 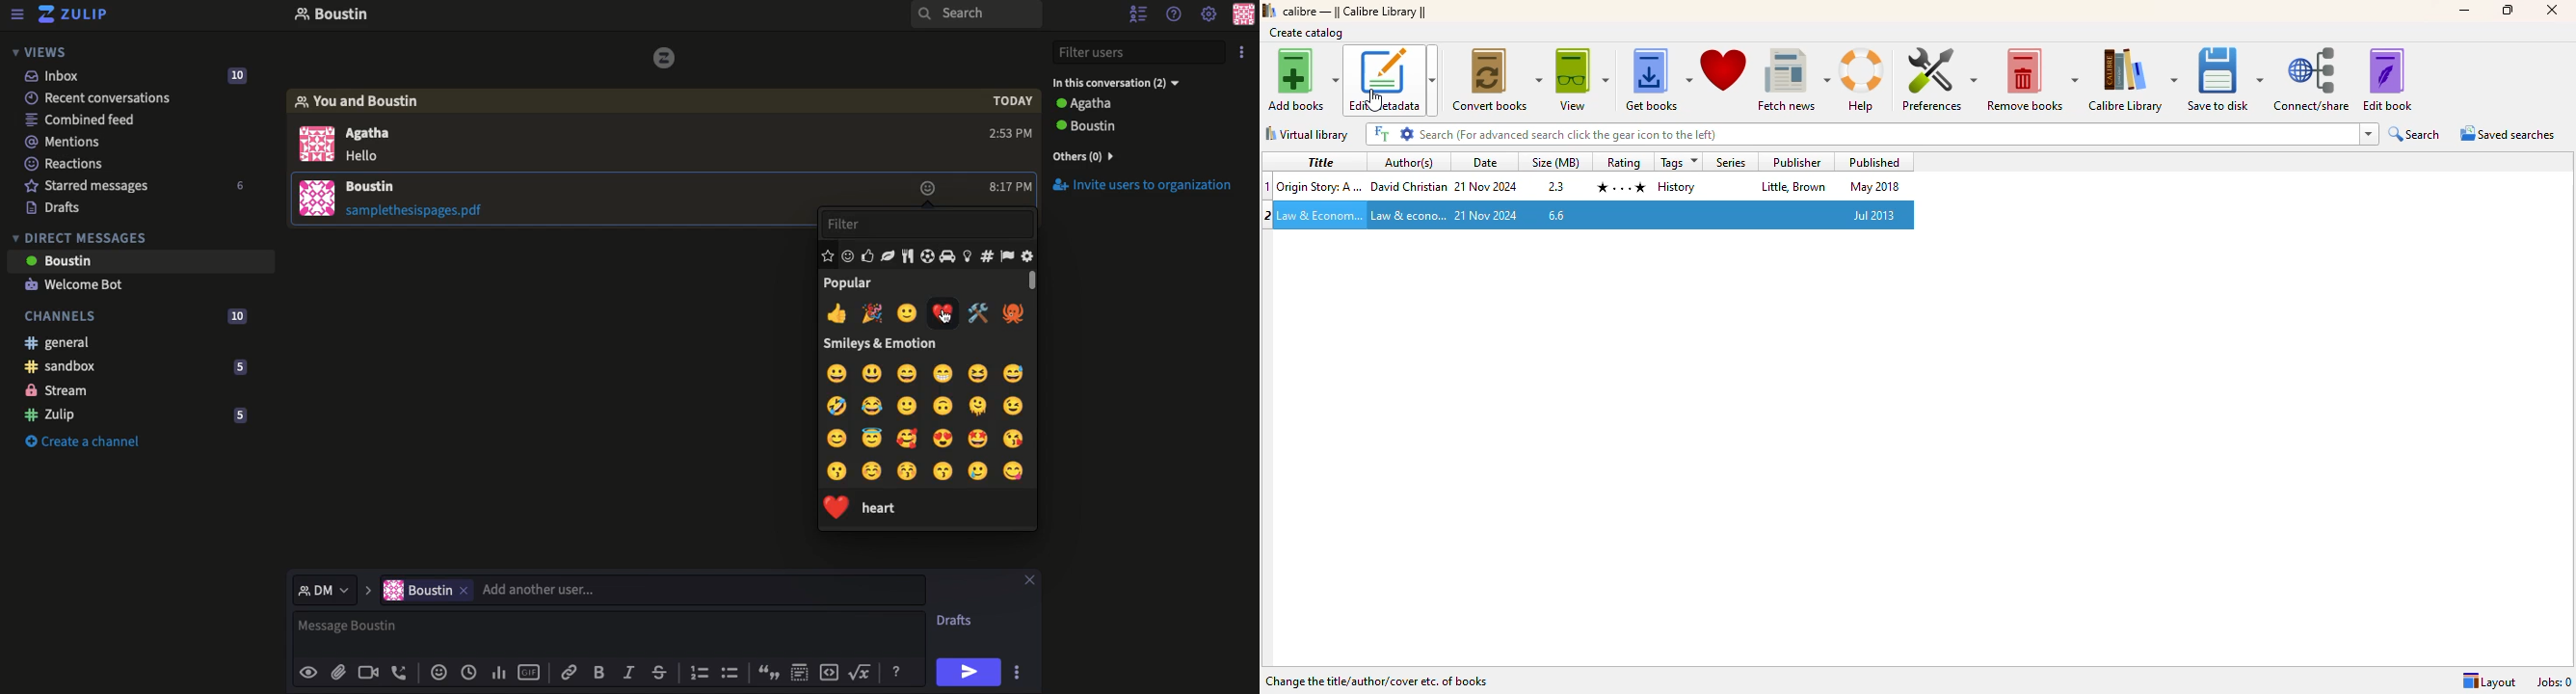 I want to click on User 2, so click(x=1132, y=126).